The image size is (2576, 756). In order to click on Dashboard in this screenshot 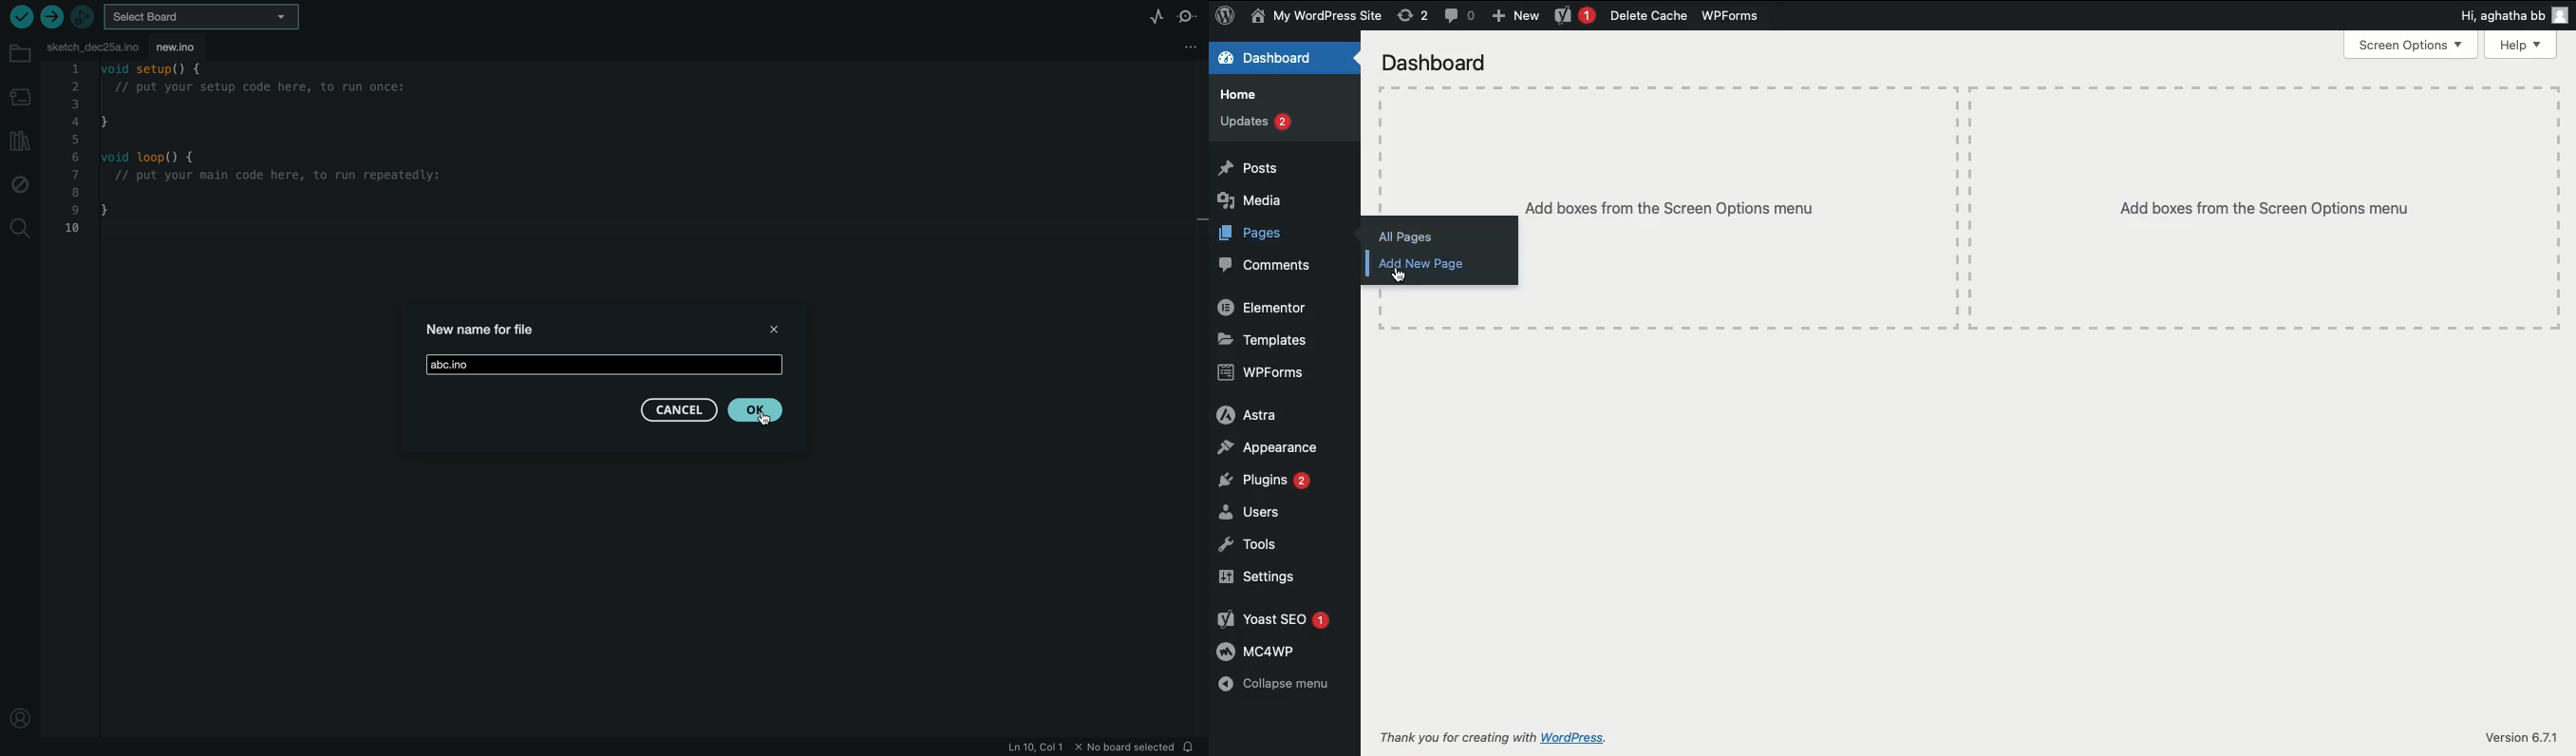, I will do `click(1271, 59)`.